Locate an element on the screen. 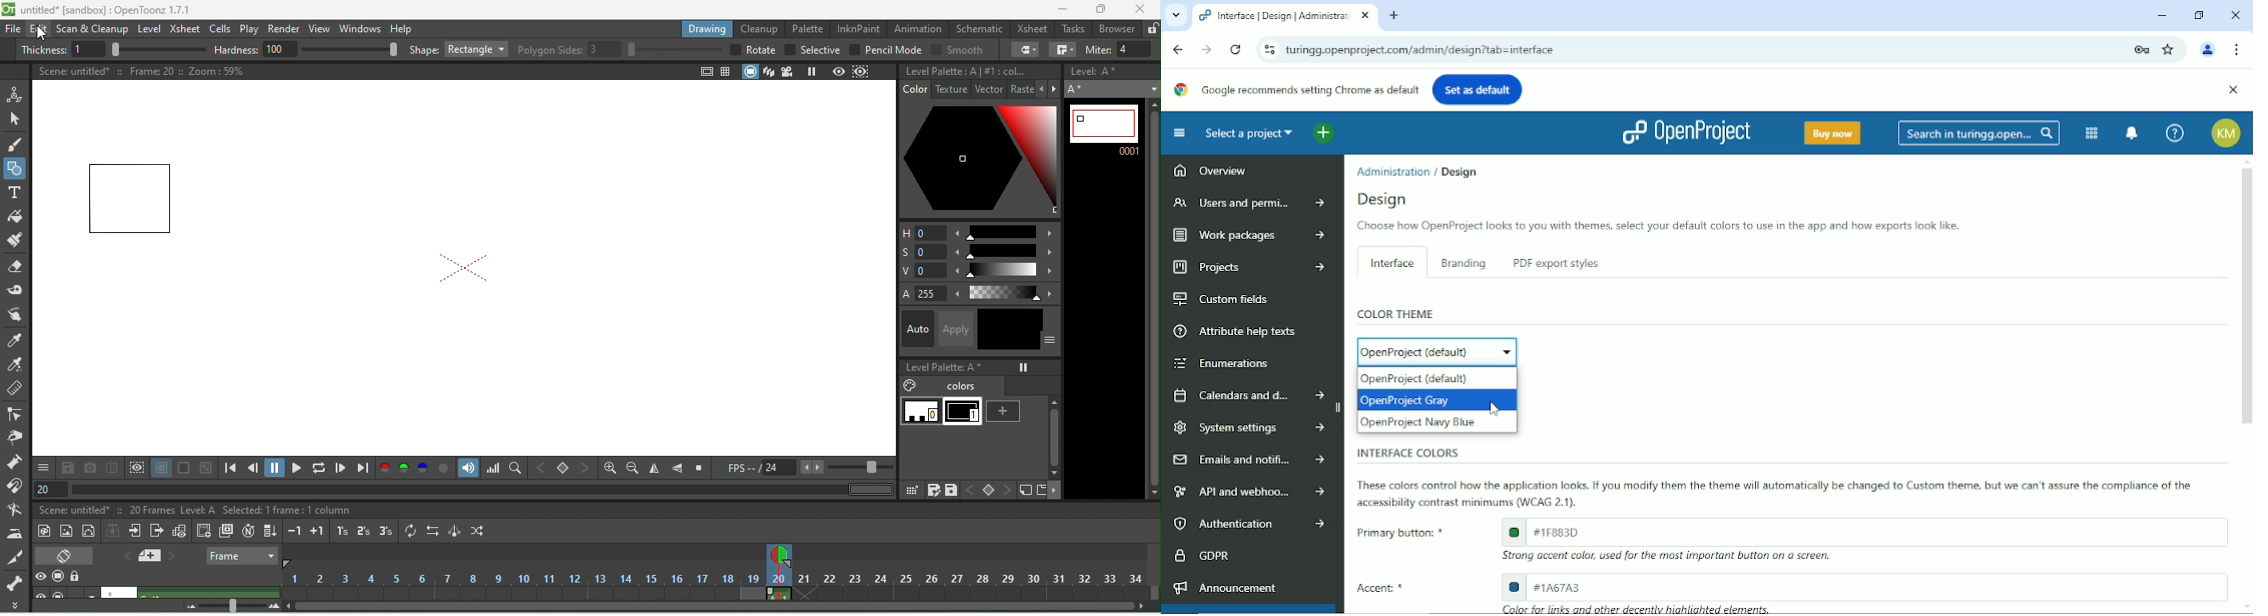 The image size is (2268, 616). Emails and notifications is located at coordinates (1248, 460).